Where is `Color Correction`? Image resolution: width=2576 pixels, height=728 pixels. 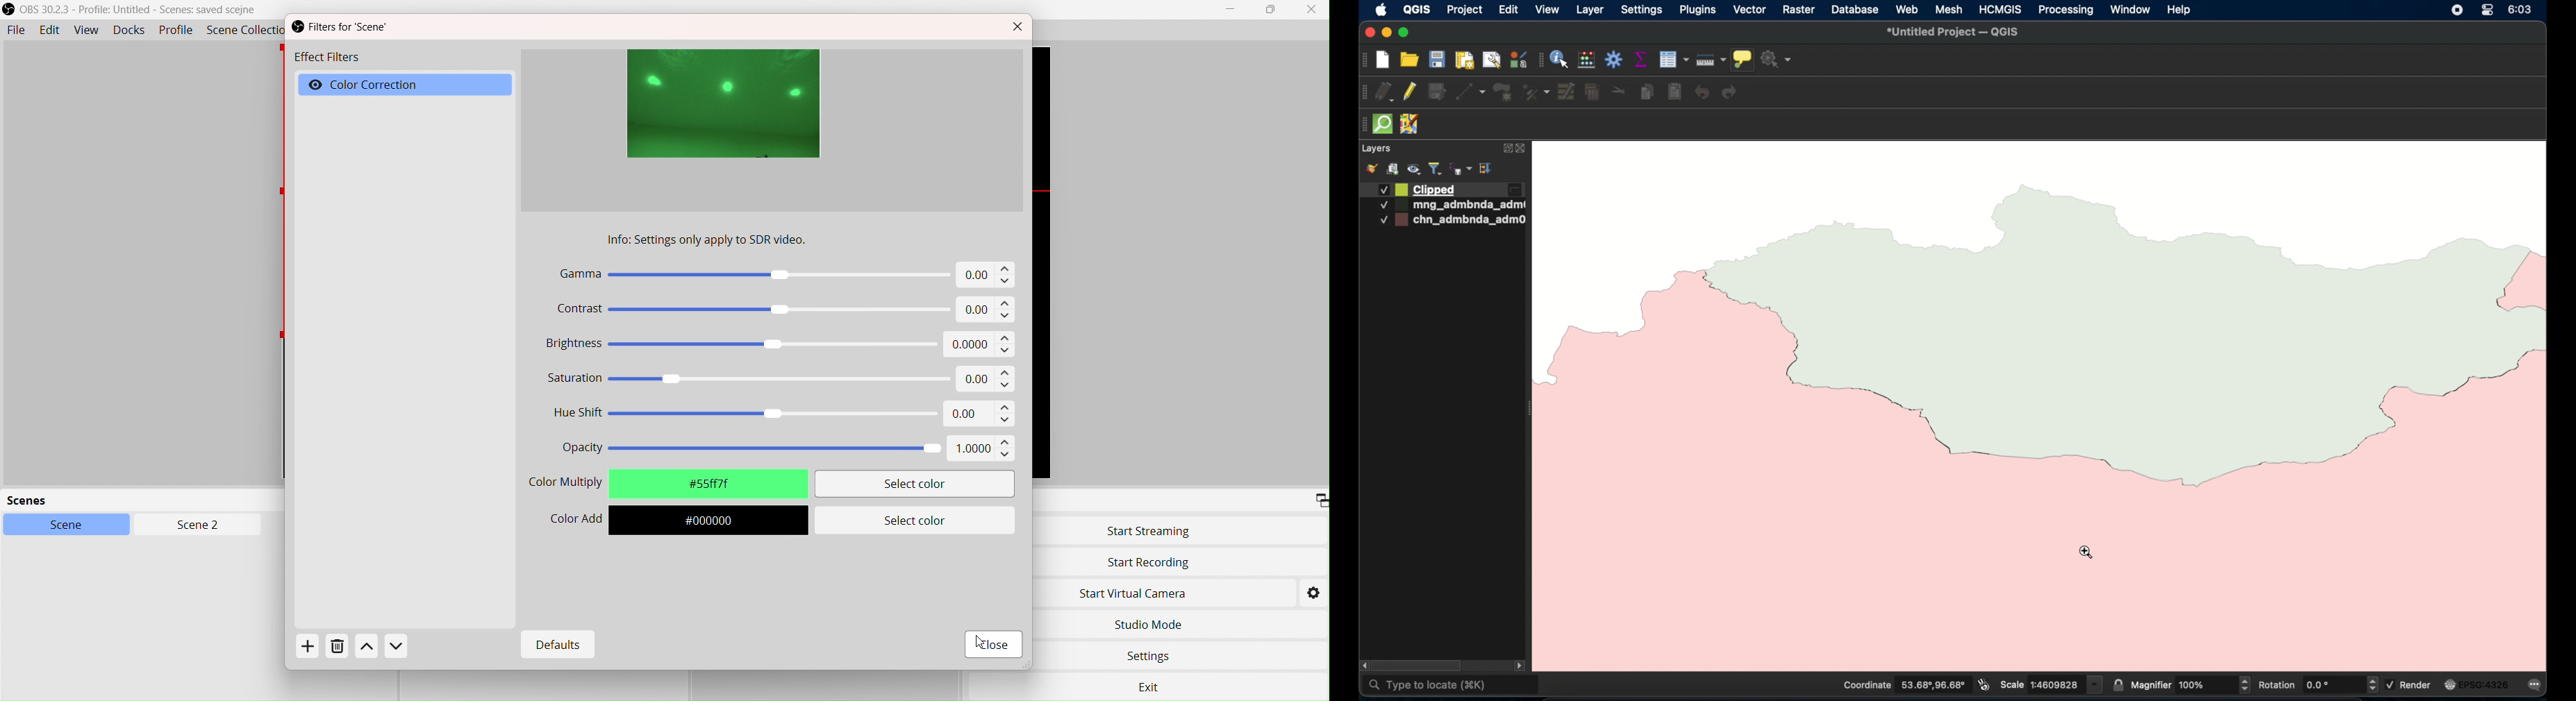
Color Correction is located at coordinates (382, 85).